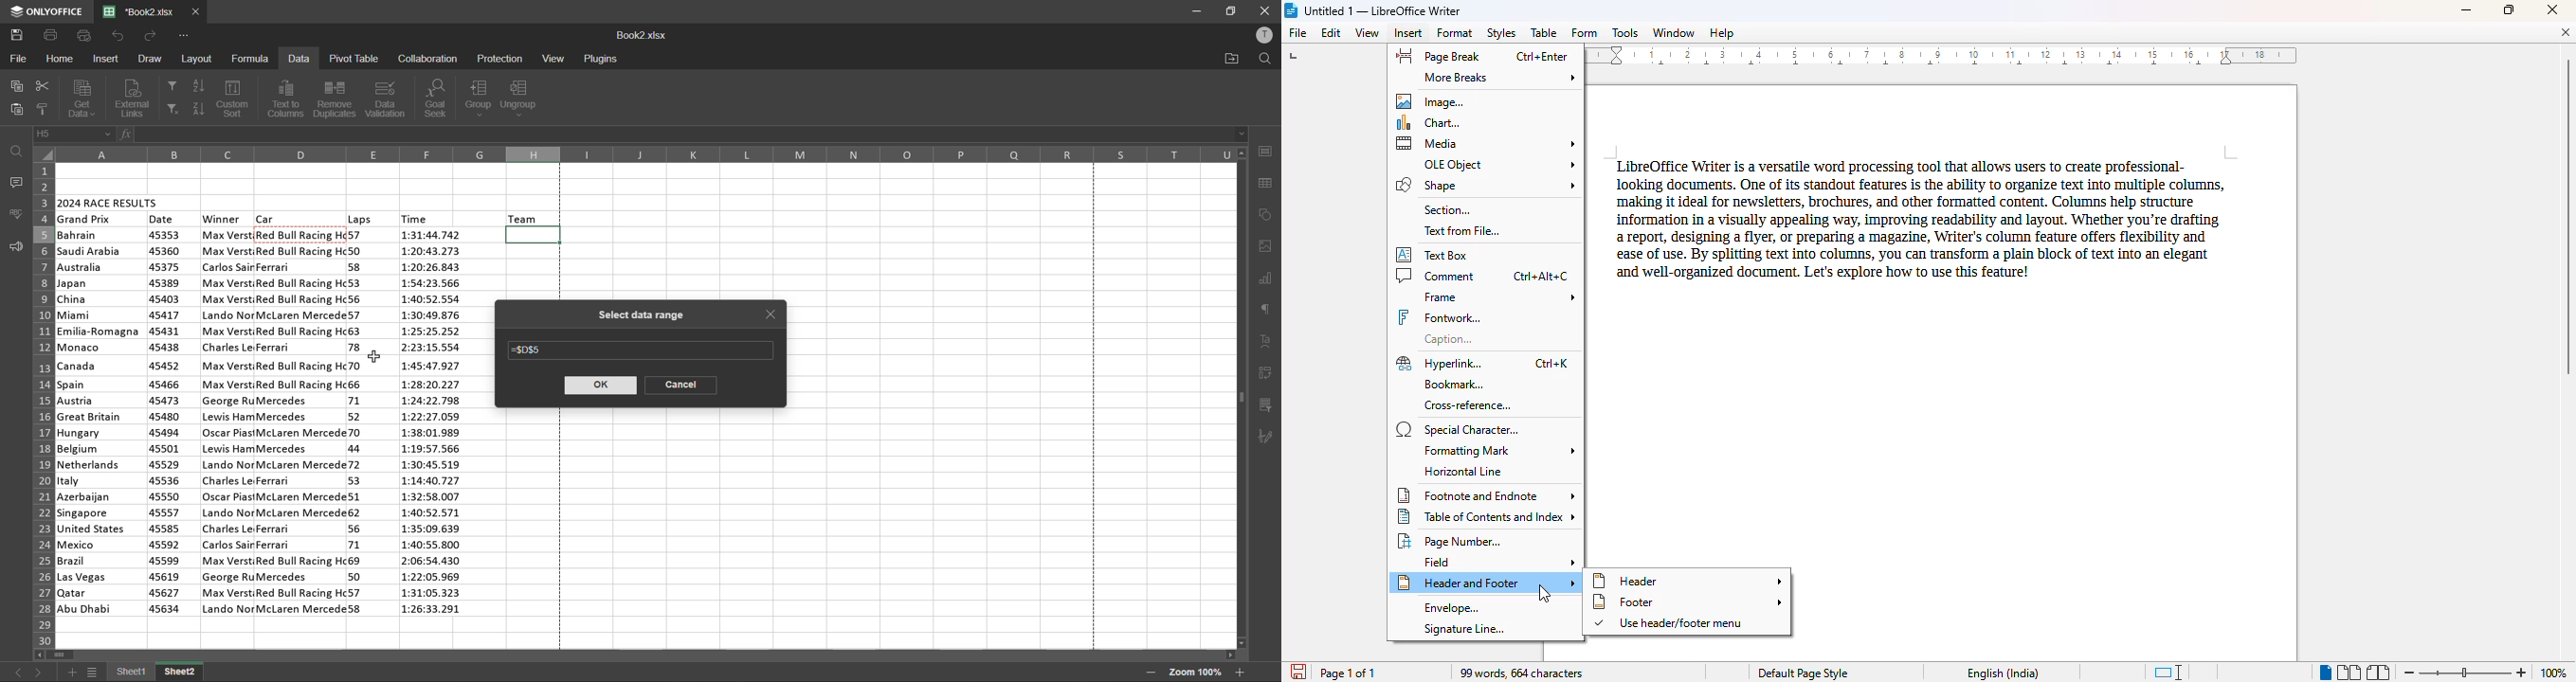 The width and height of the screenshot is (2576, 700). Describe the element at coordinates (1461, 231) in the screenshot. I see `text from file` at that location.